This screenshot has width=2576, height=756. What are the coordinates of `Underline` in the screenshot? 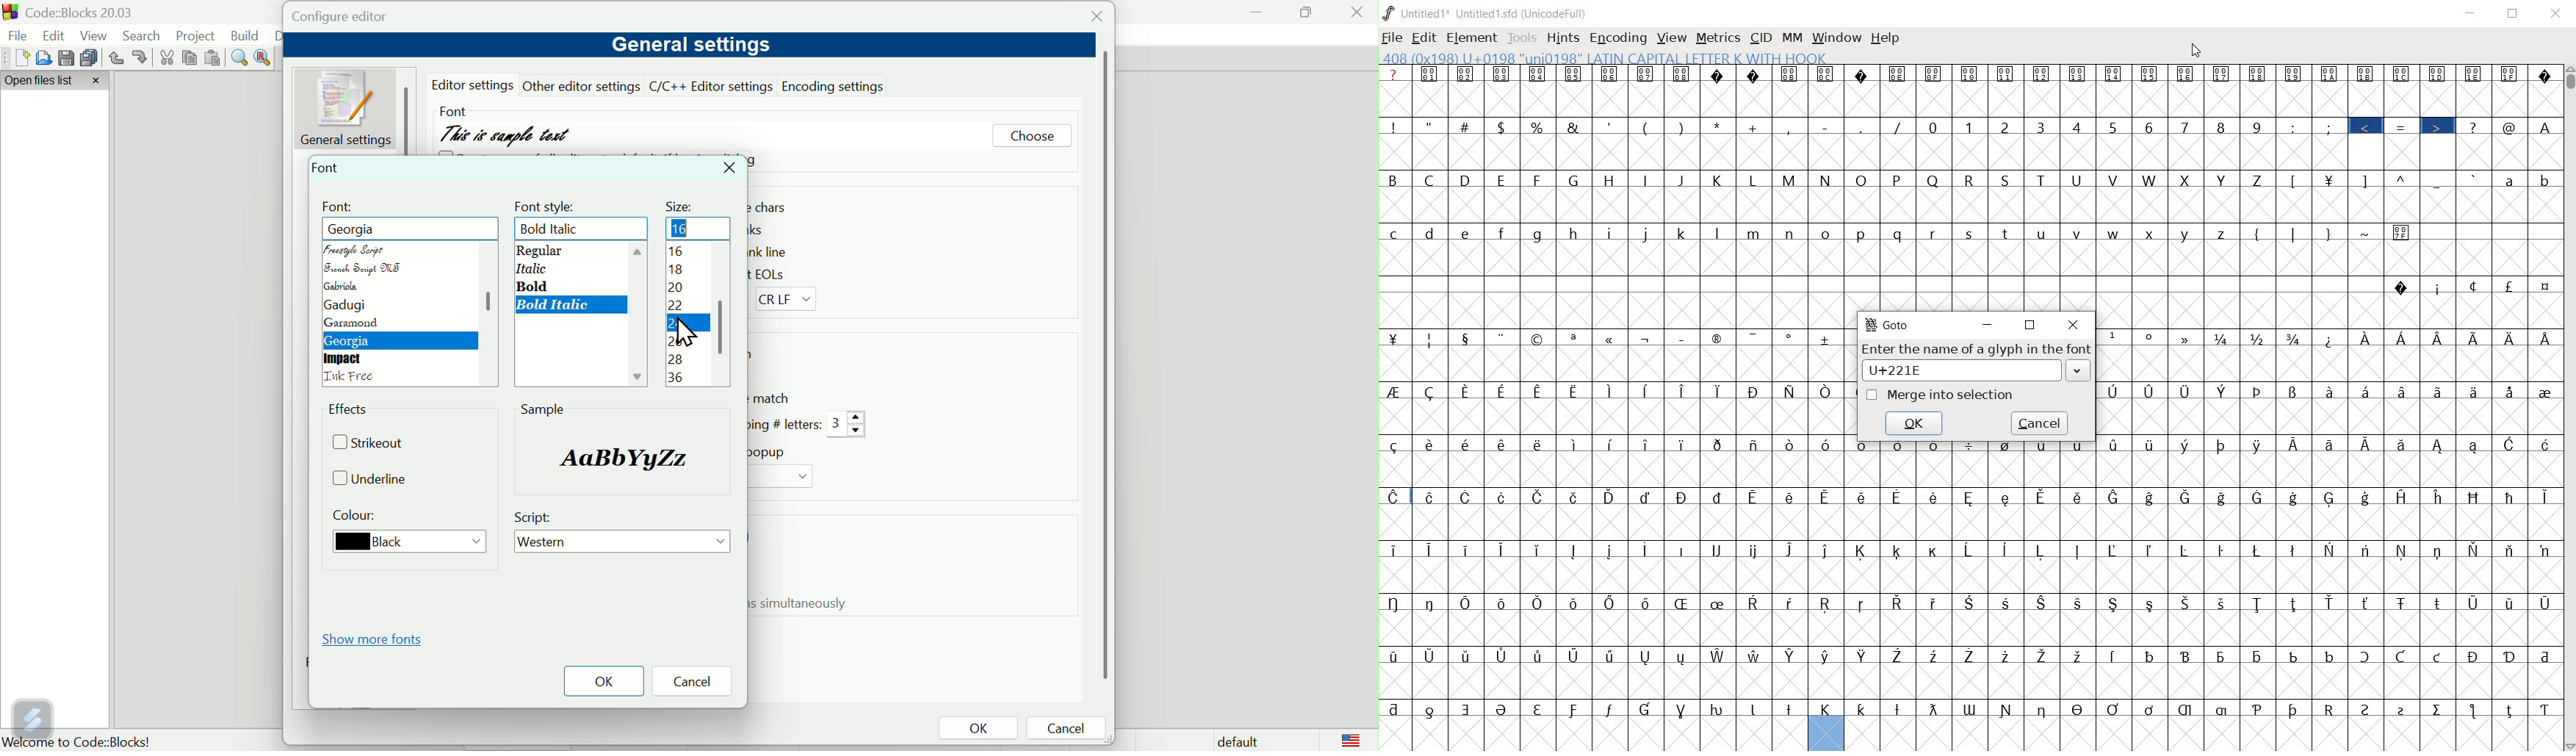 It's located at (376, 480).